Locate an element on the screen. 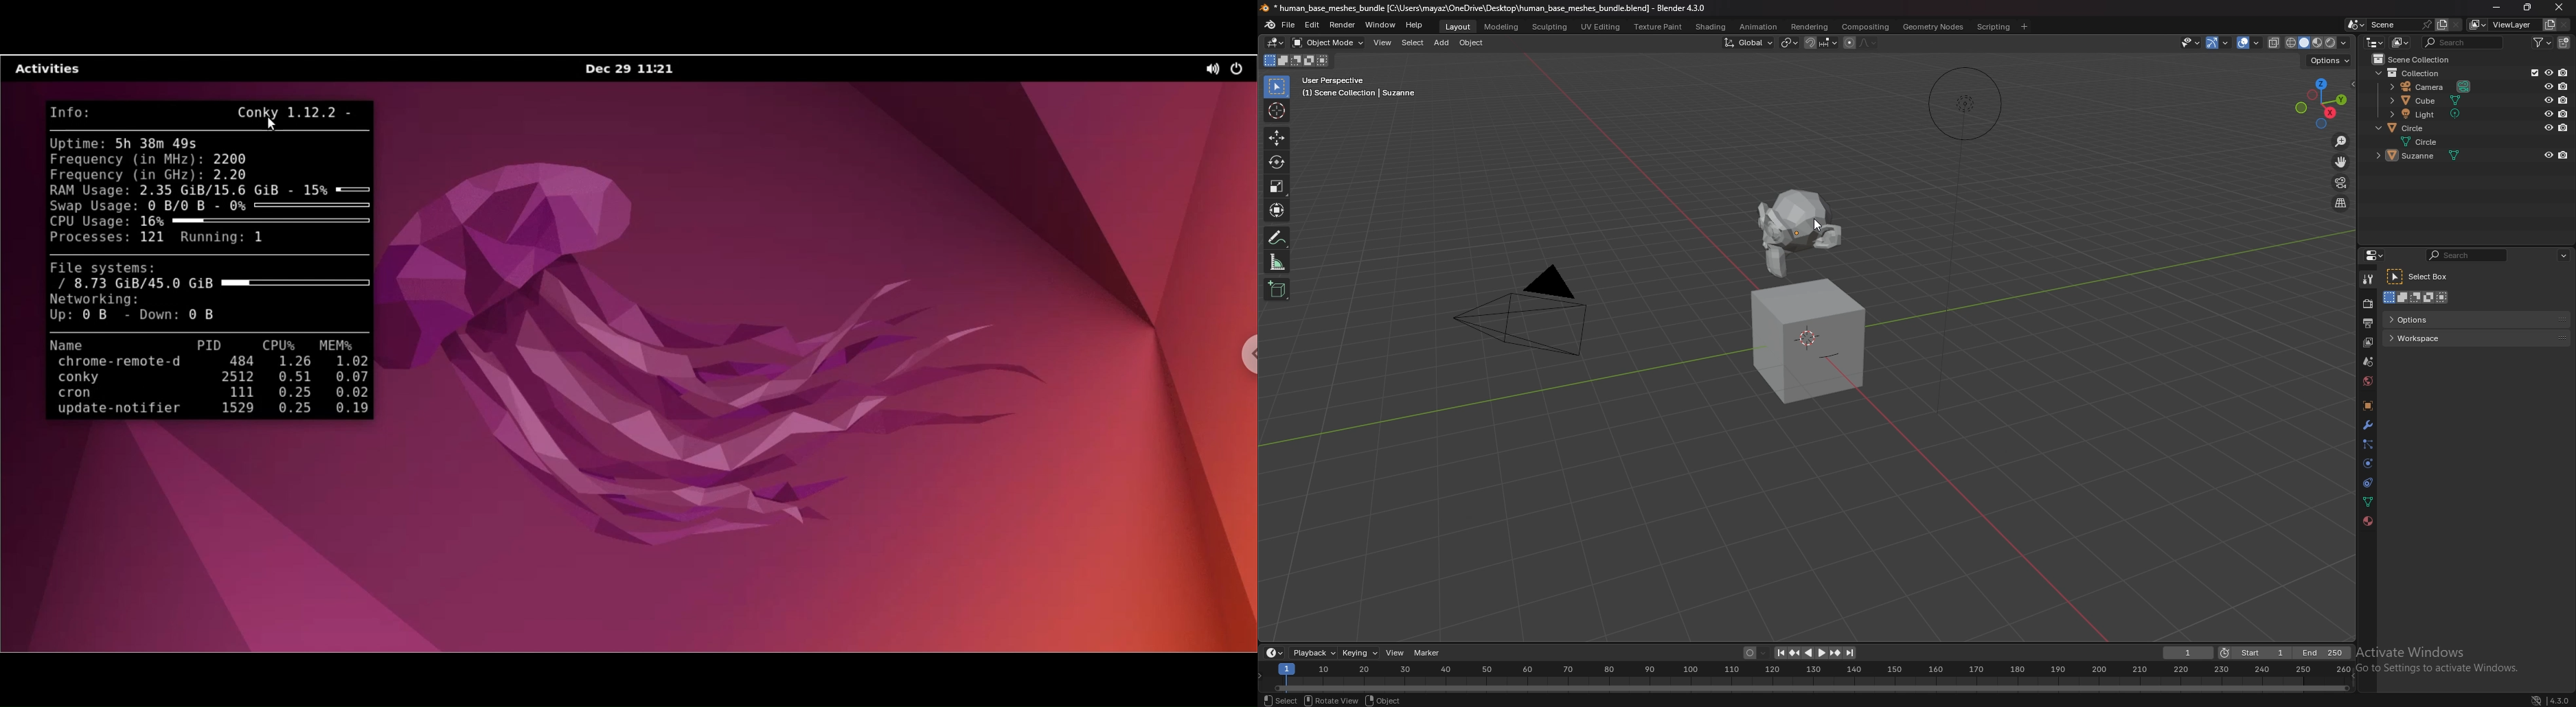  scene is located at coordinates (2367, 362).